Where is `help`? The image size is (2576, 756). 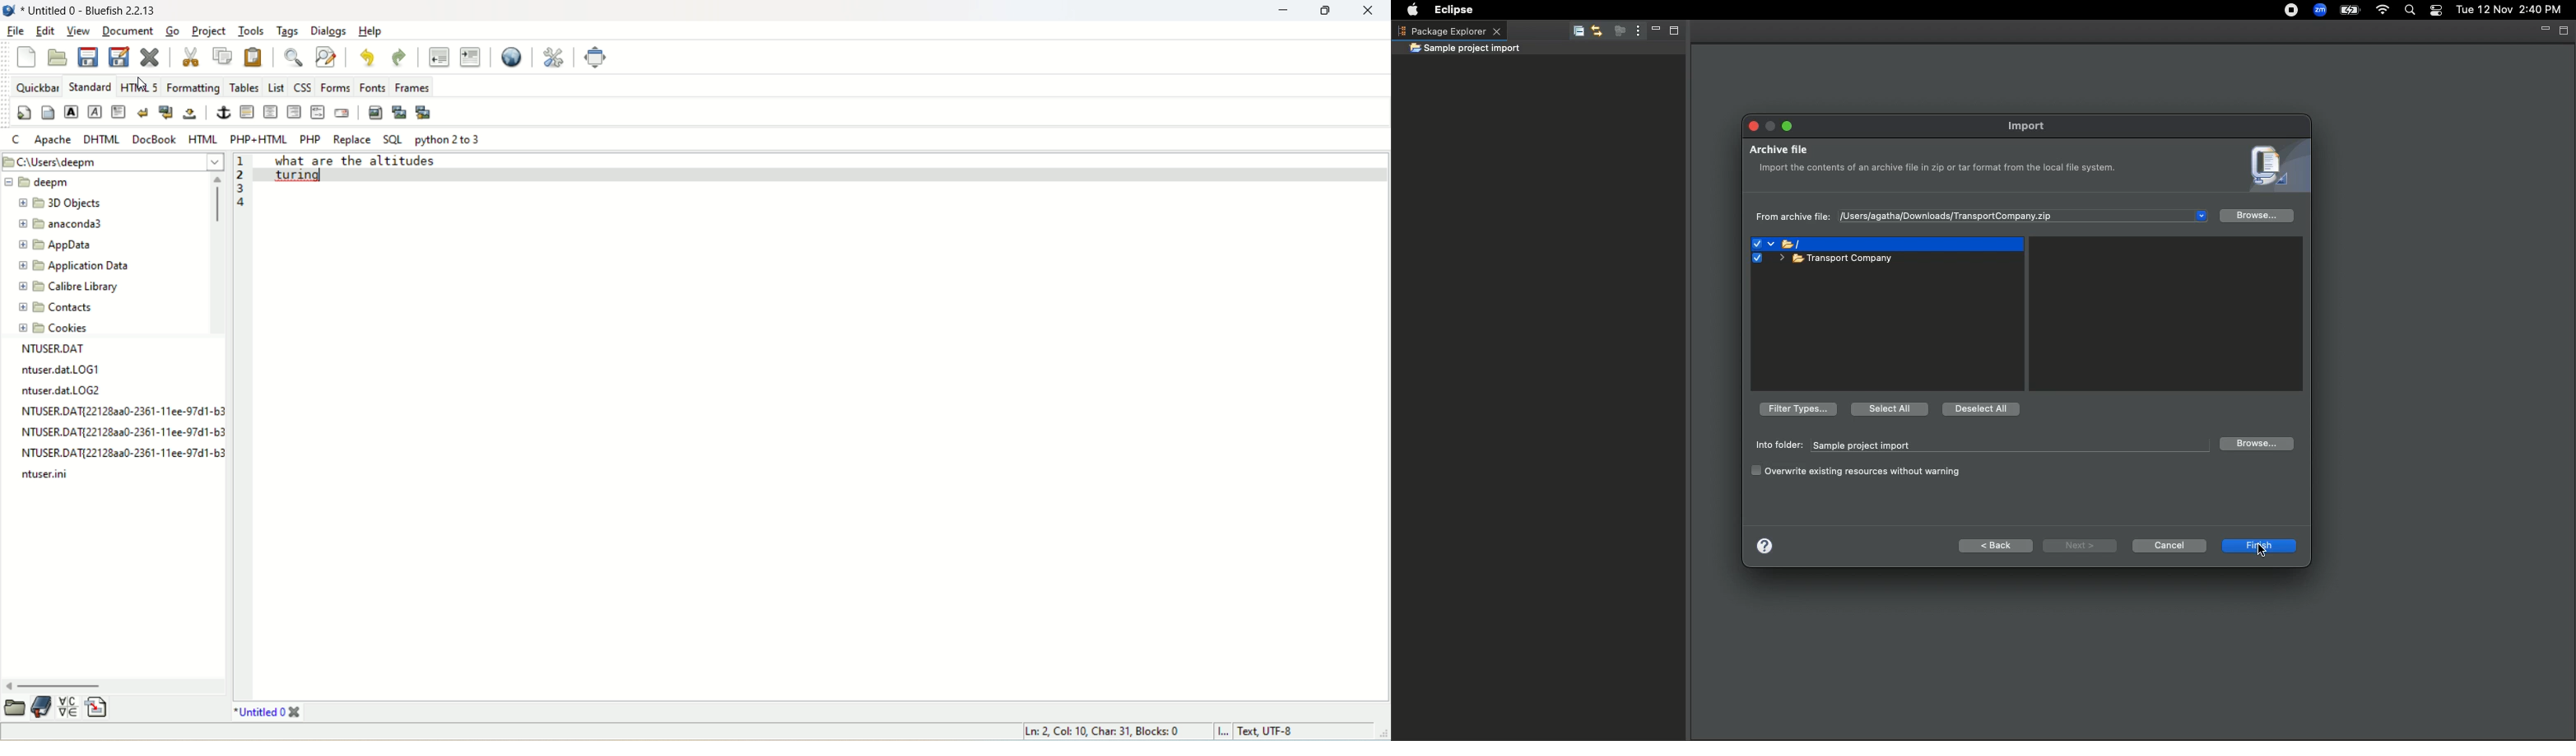
help is located at coordinates (373, 30).